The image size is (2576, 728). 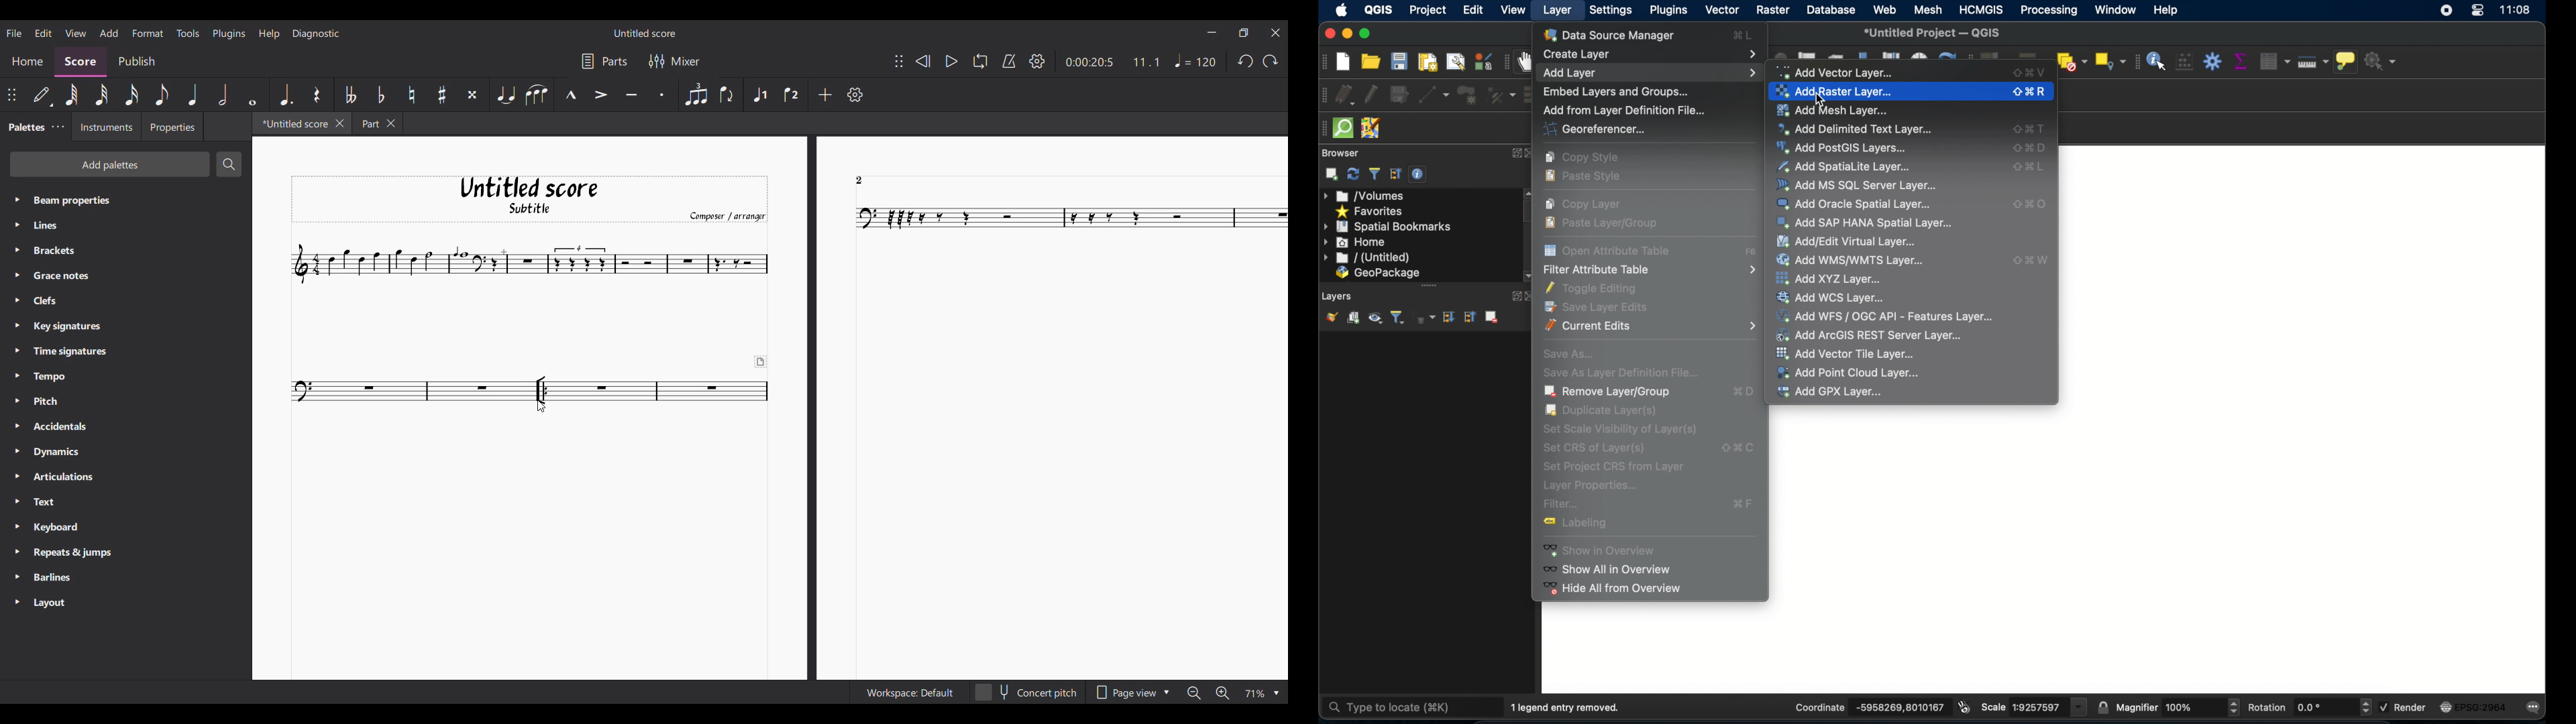 What do you see at coordinates (43, 95) in the screenshot?
I see `Default` at bounding box center [43, 95].